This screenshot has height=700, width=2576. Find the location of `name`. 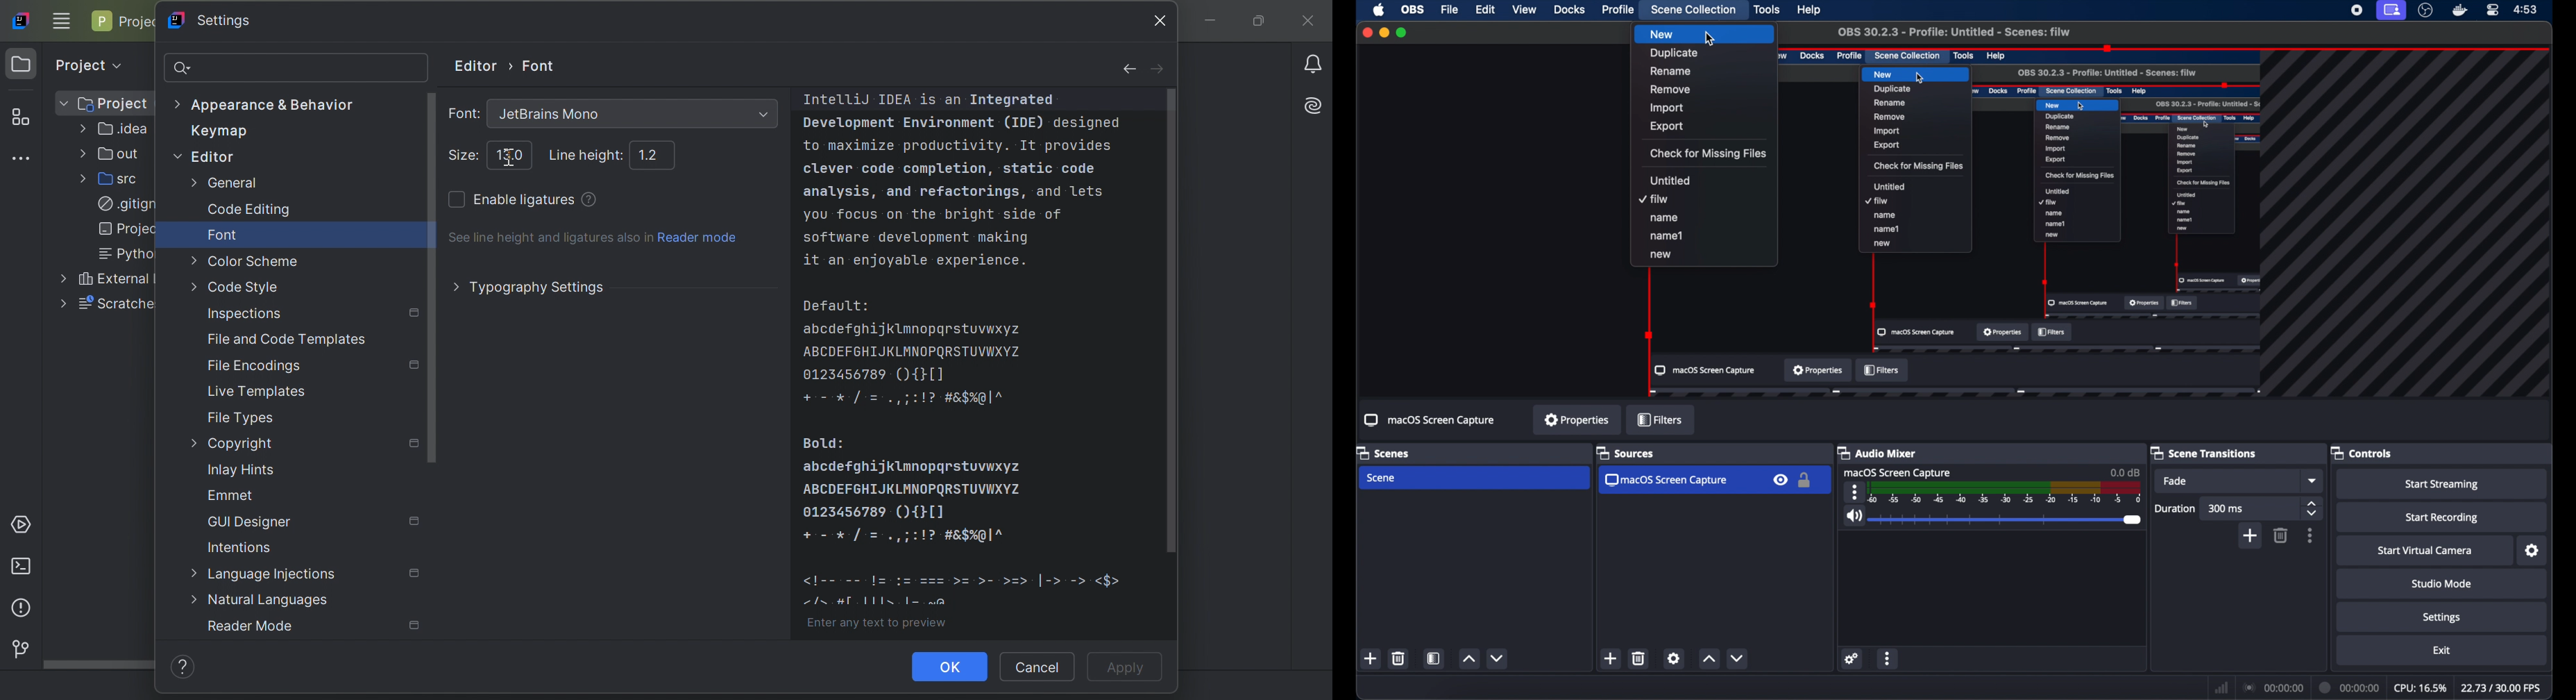

name is located at coordinates (1665, 218).